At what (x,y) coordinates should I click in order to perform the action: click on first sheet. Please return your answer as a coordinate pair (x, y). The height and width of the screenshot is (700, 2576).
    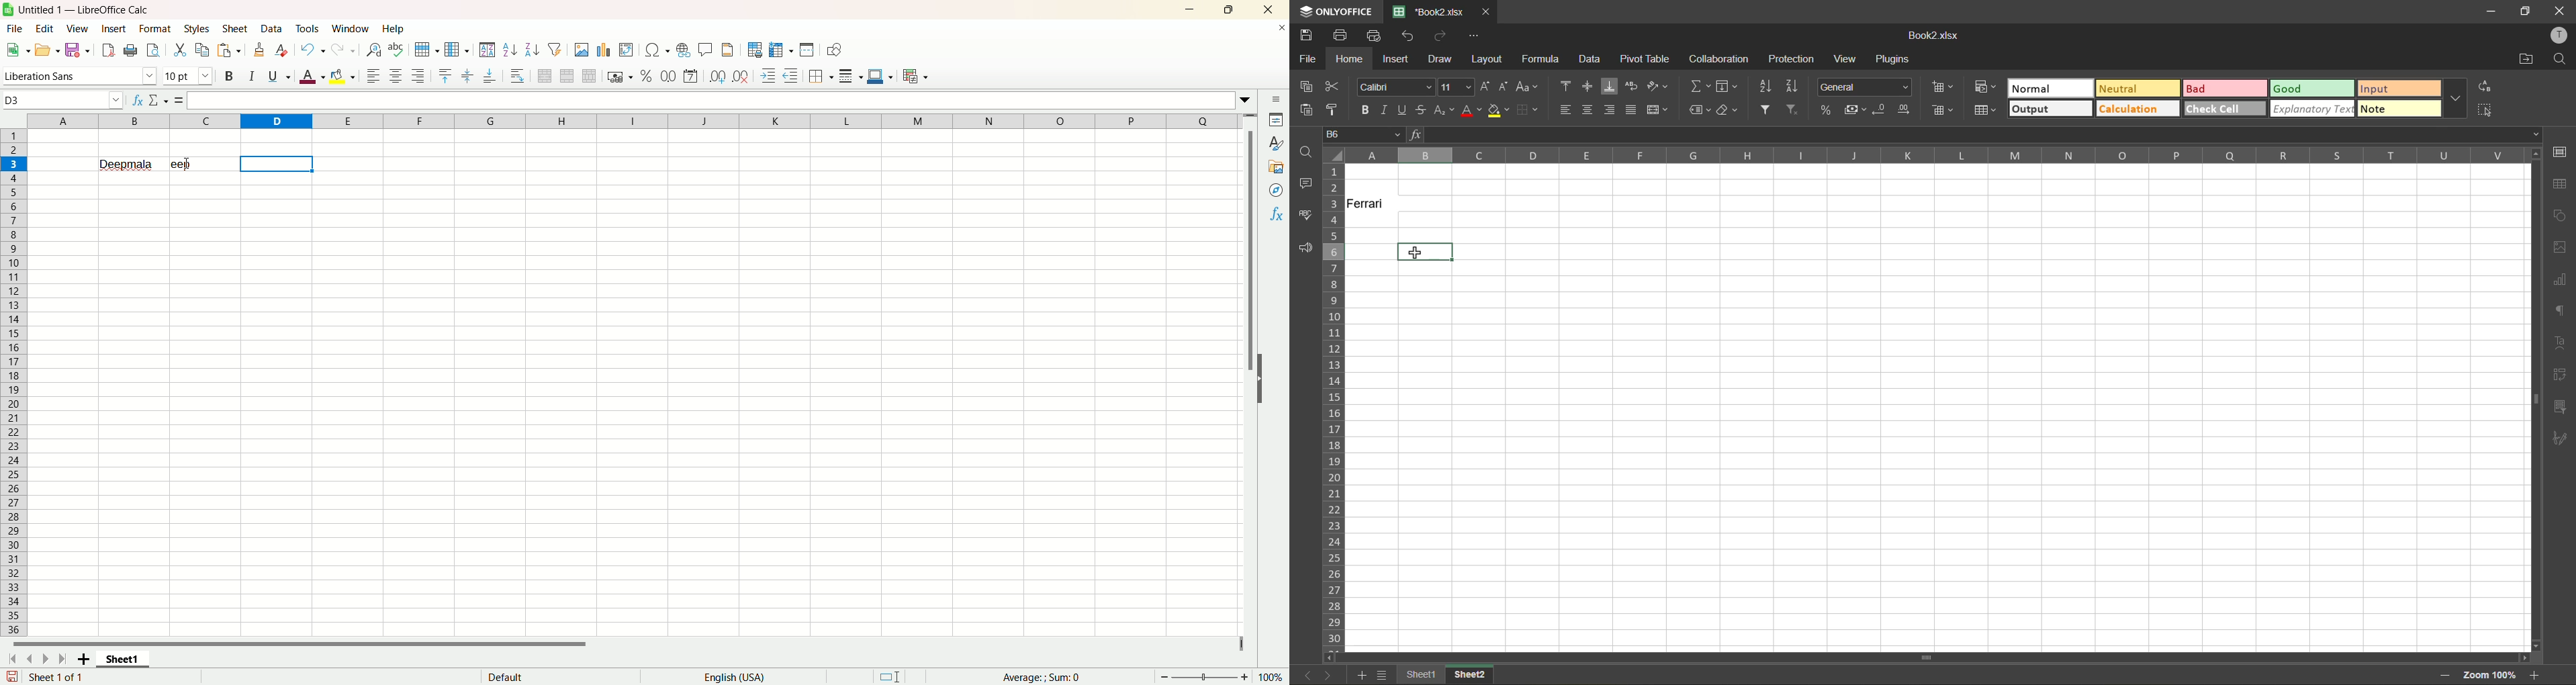
    Looking at the image, I should click on (11, 661).